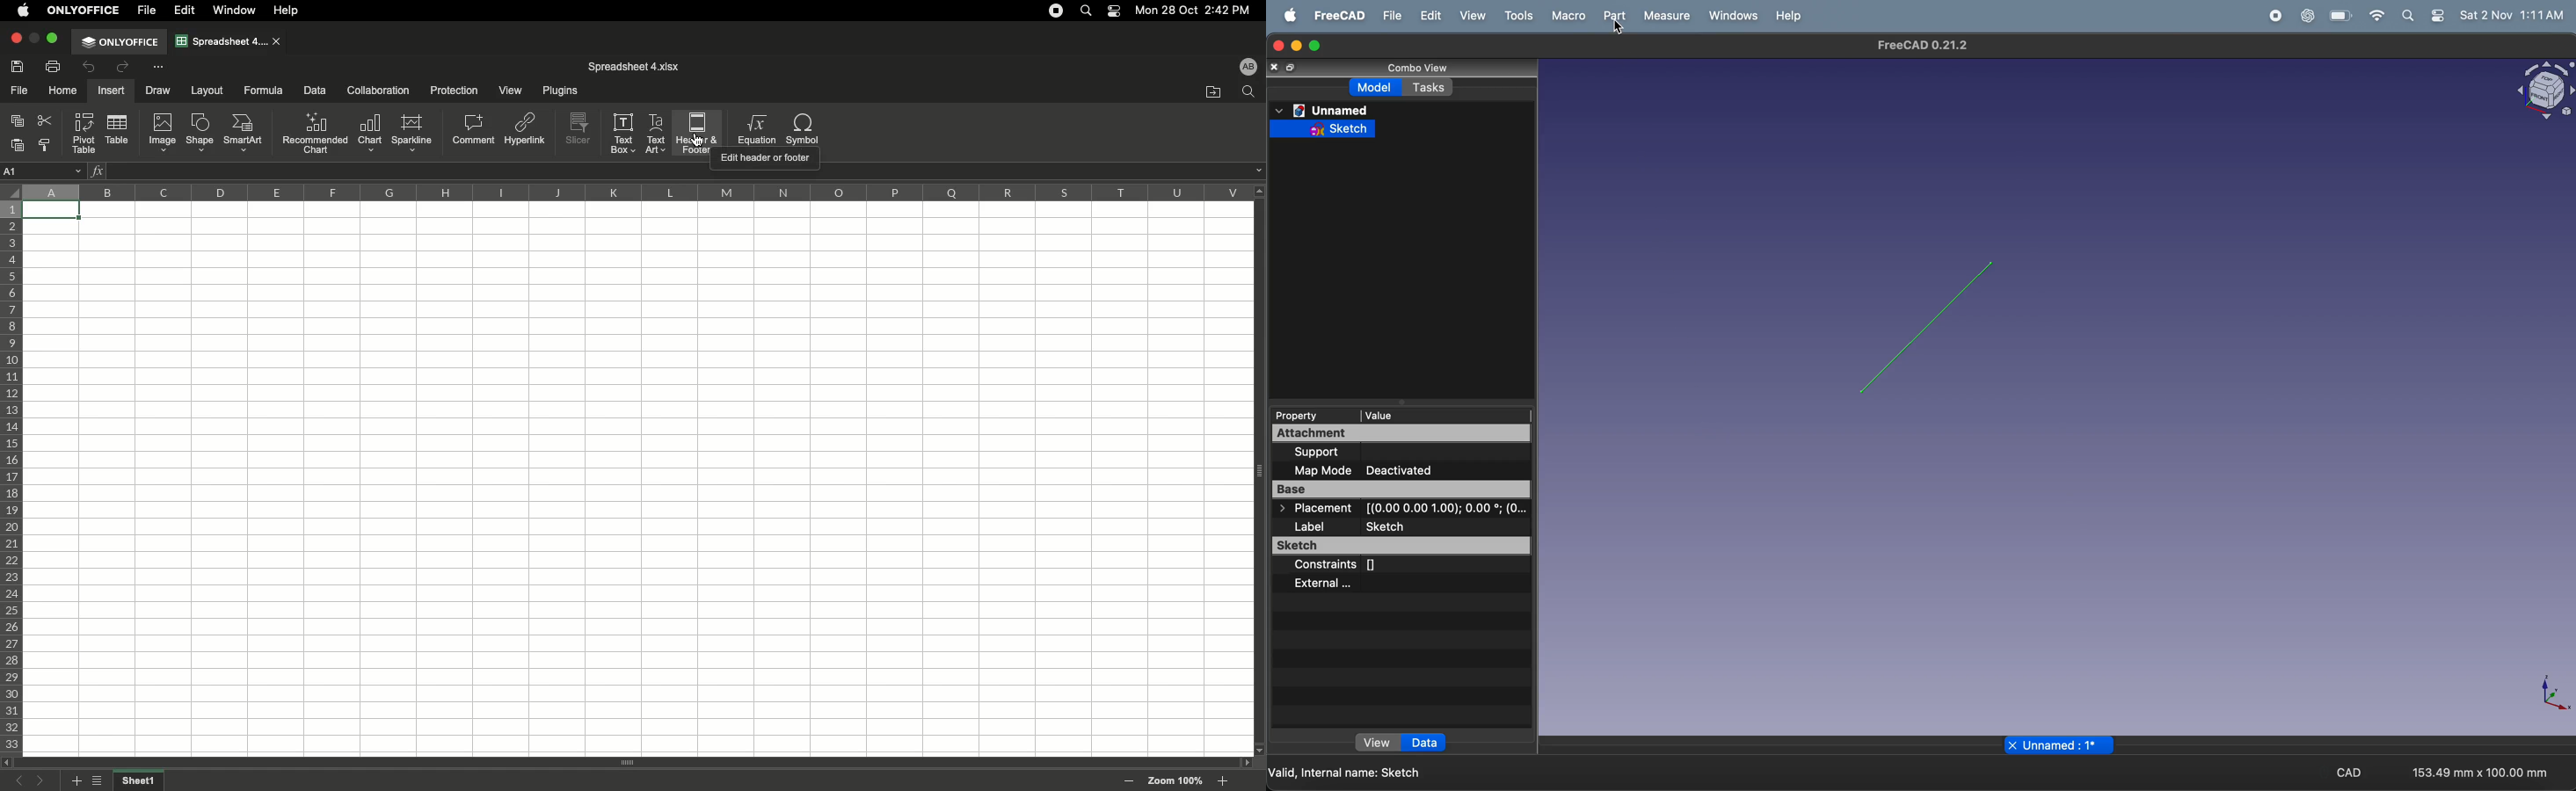 This screenshot has height=812, width=2576. I want to click on file, so click(1392, 17).